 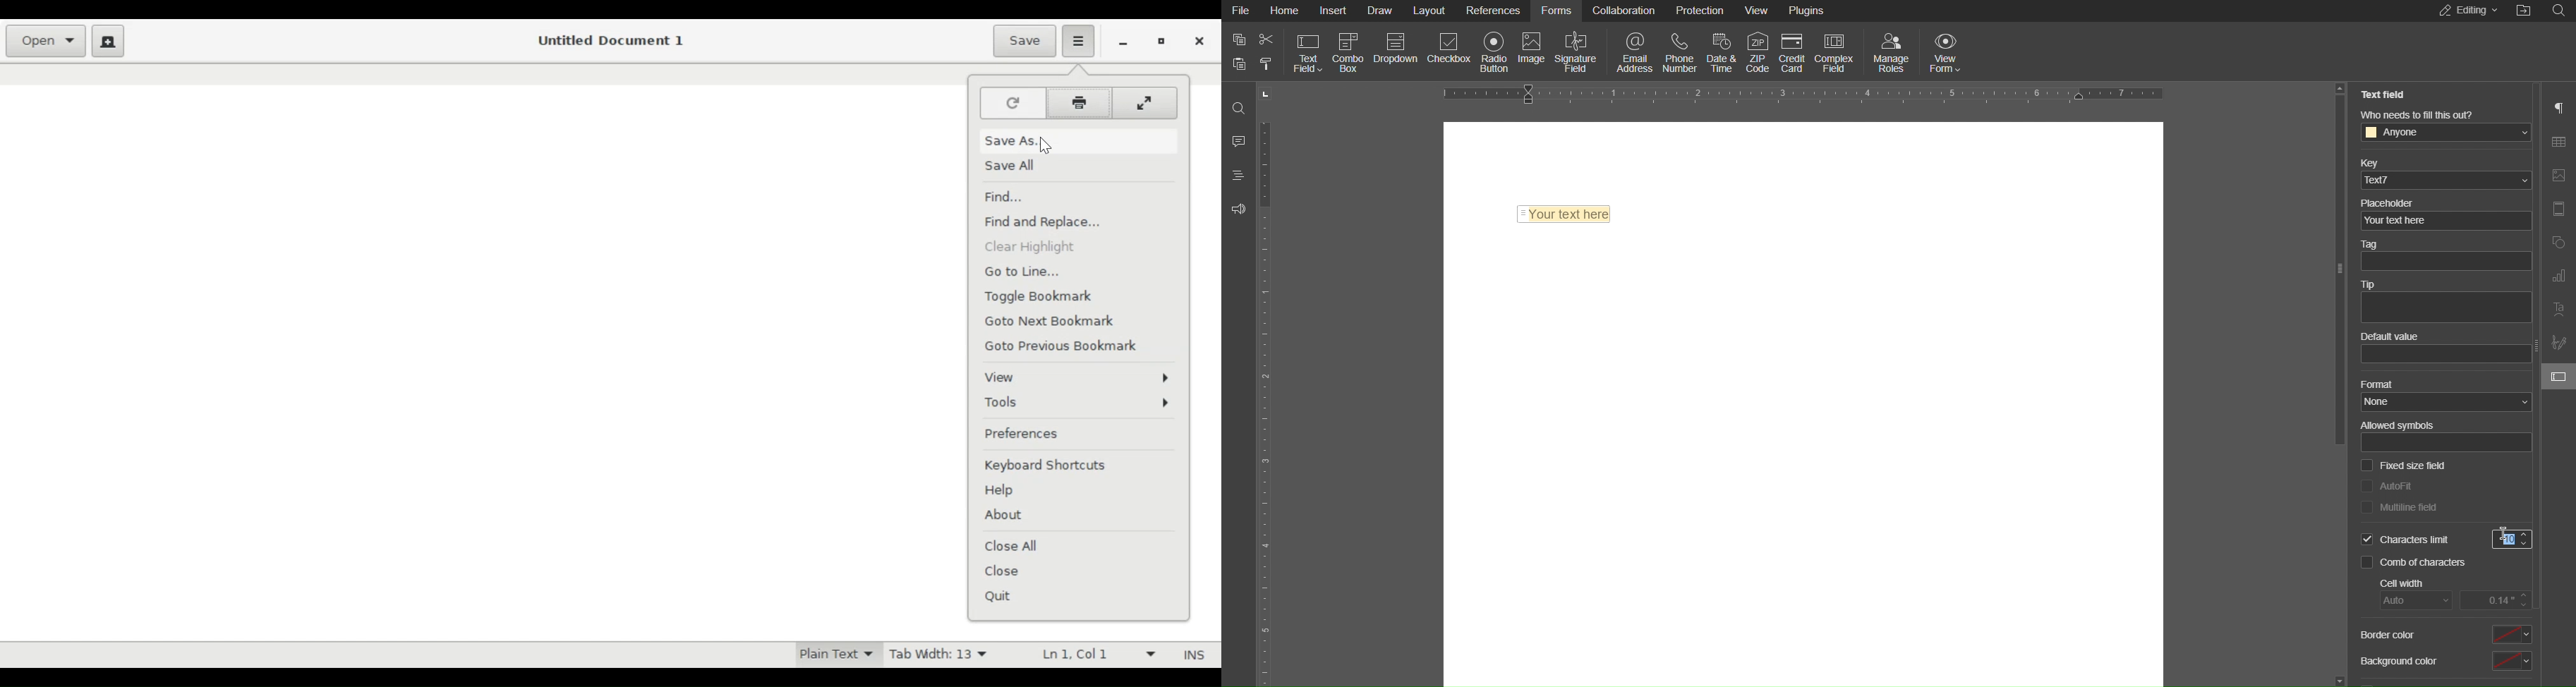 What do you see at coordinates (1005, 569) in the screenshot?
I see `Close` at bounding box center [1005, 569].